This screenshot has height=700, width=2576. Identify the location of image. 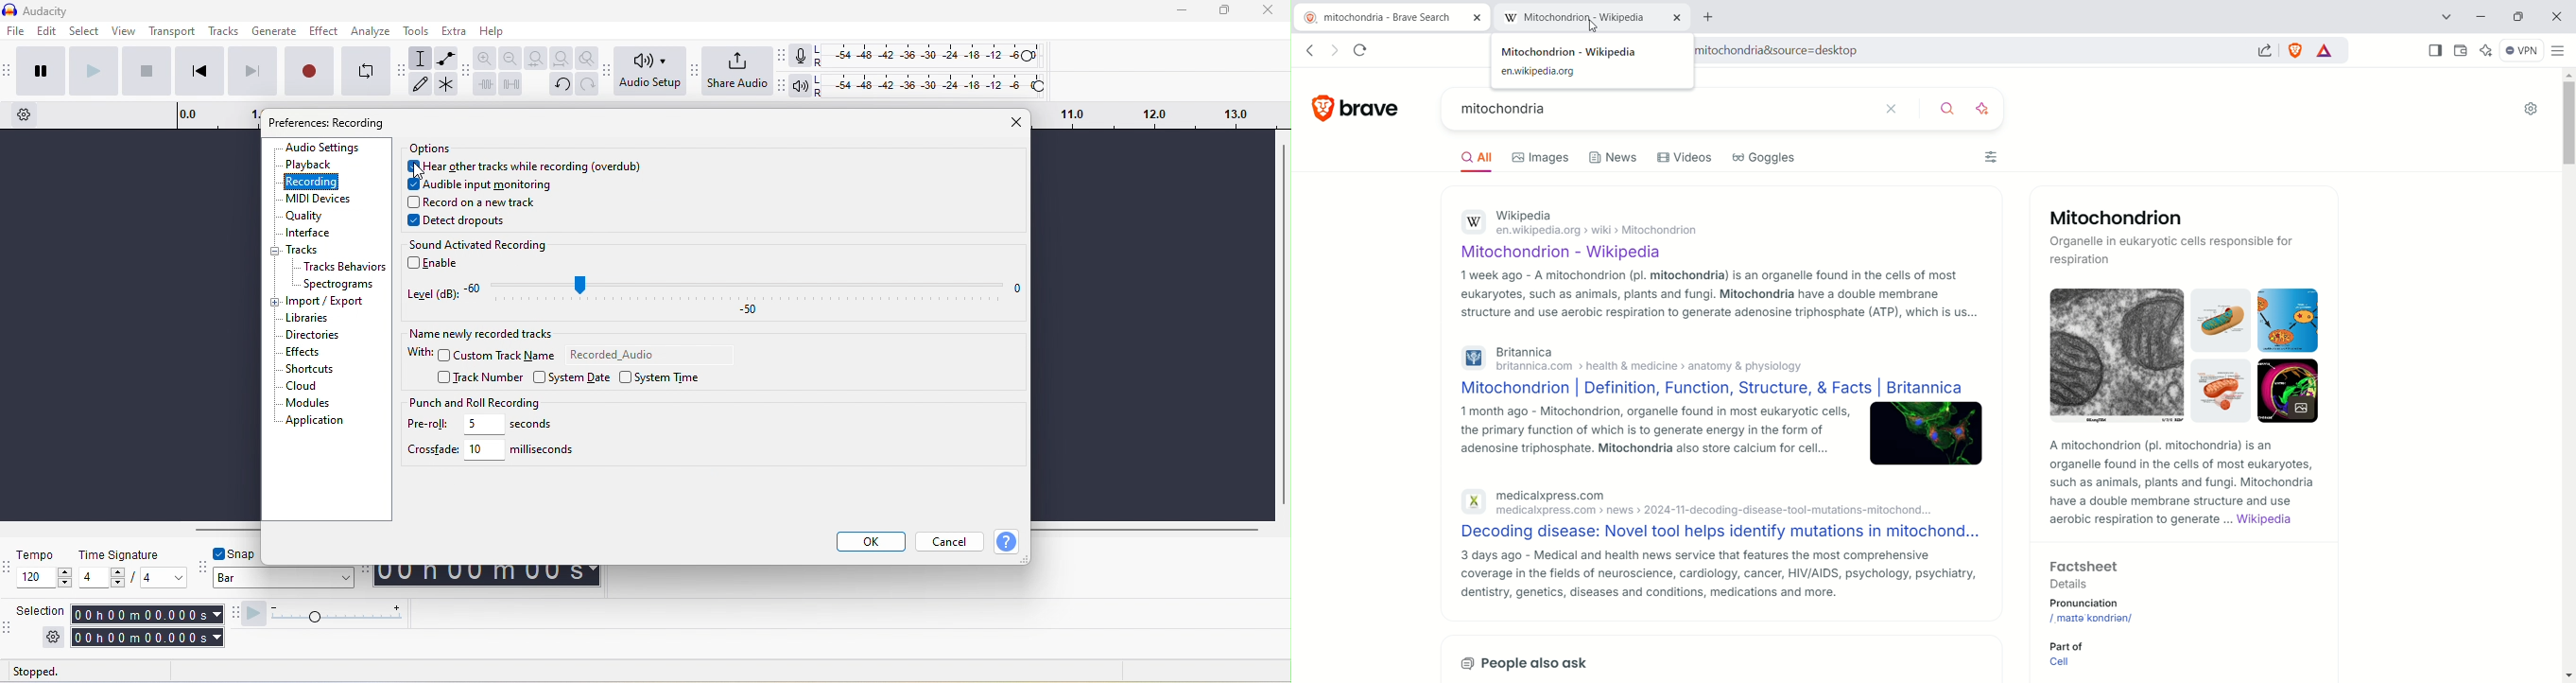
(1926, 434).